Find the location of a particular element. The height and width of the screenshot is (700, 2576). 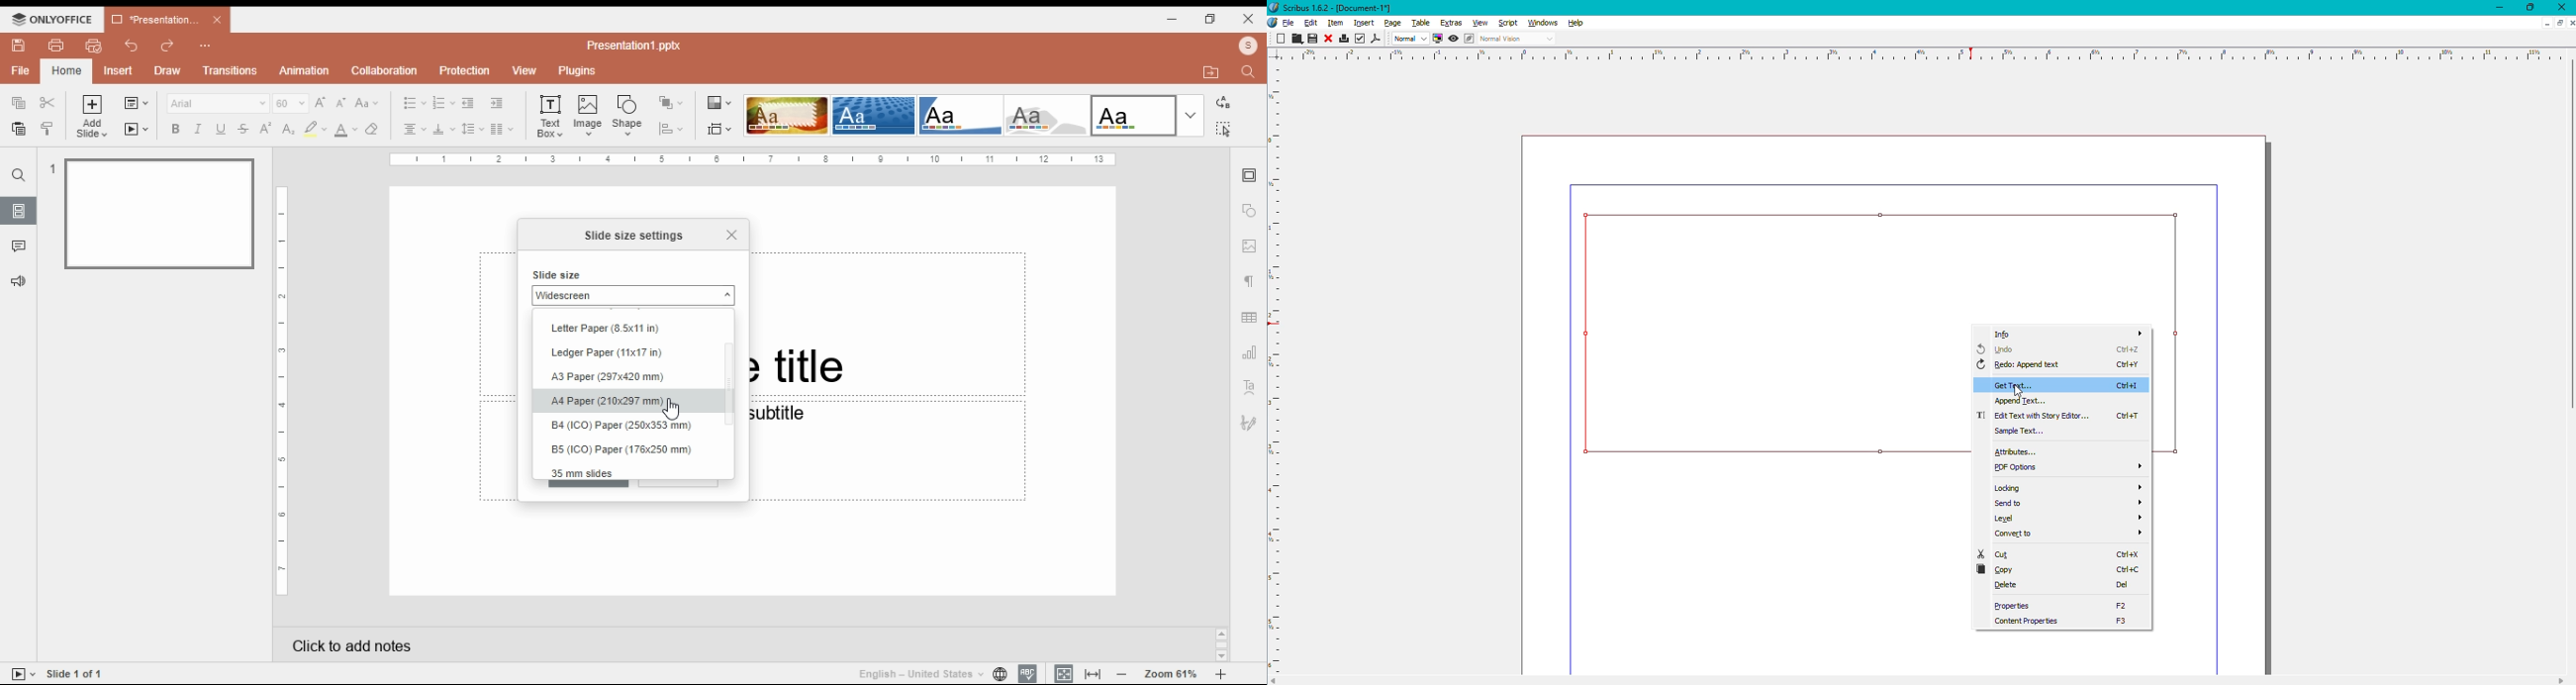

open file location is located at coordinates (1214, 73).